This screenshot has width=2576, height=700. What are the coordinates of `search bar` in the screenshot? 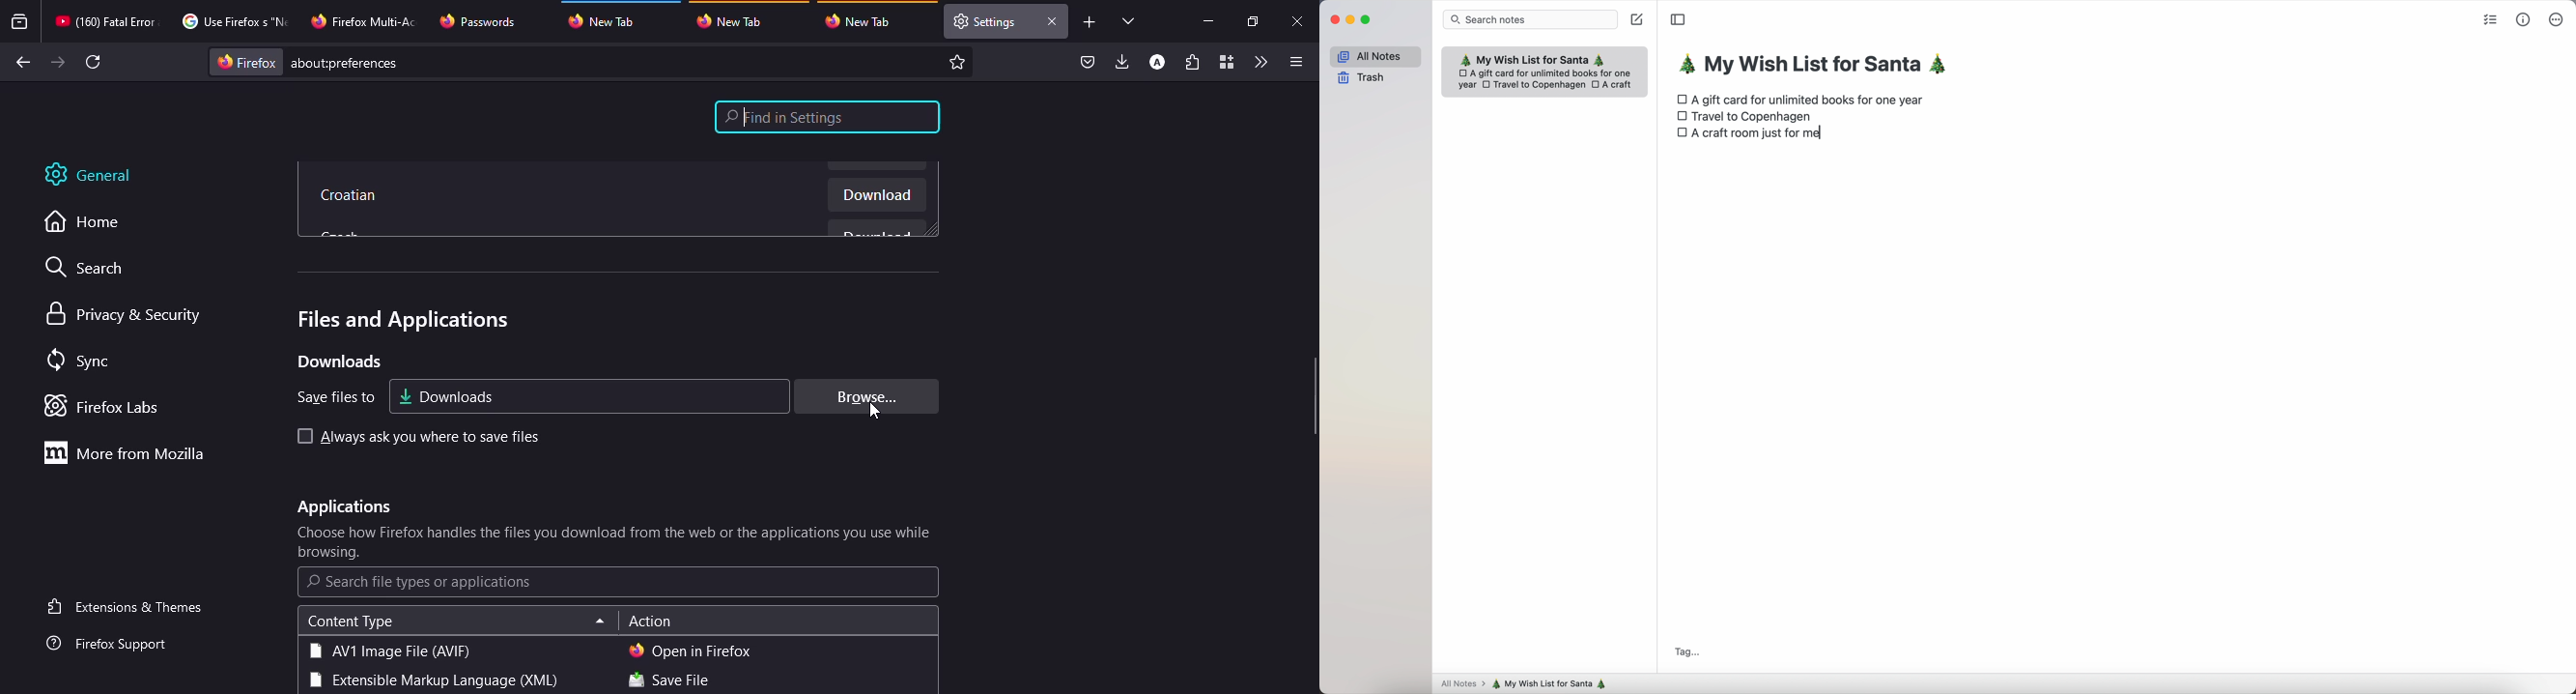 It's located at (1531, 19).